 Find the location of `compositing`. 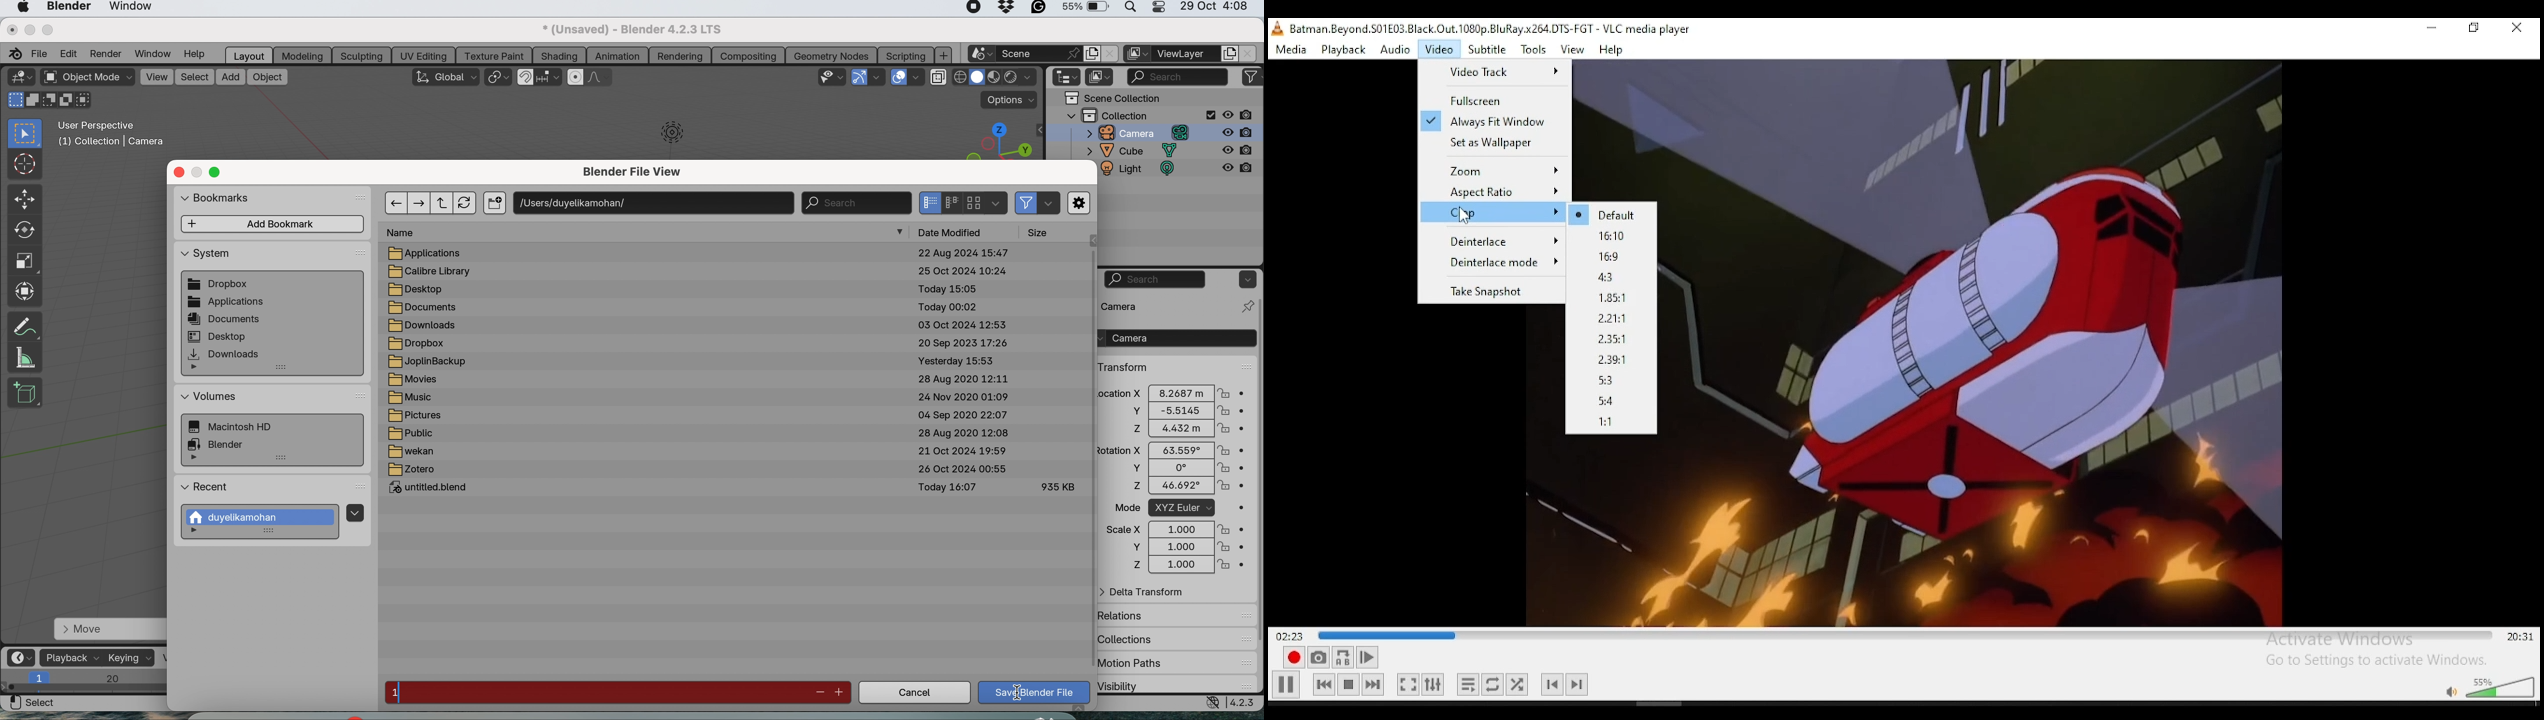

compositing is located at coordinates (749, 55).